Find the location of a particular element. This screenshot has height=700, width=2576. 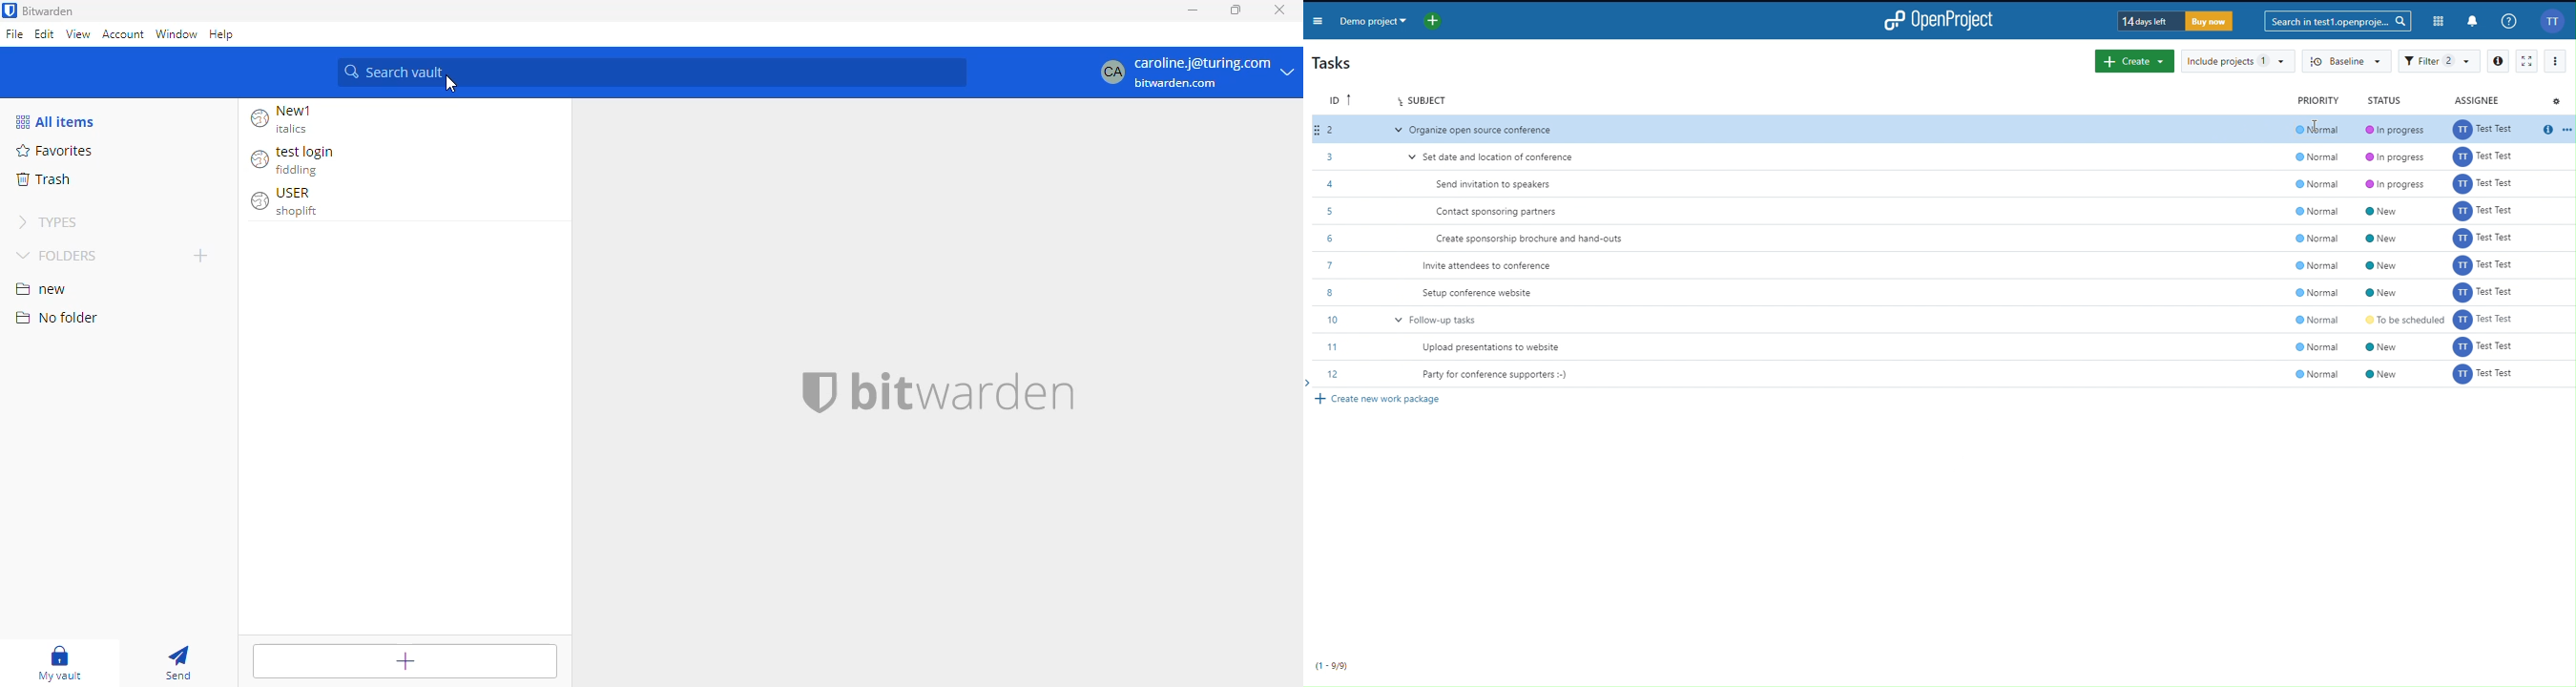

search vault is located at coordinates (651, 73).